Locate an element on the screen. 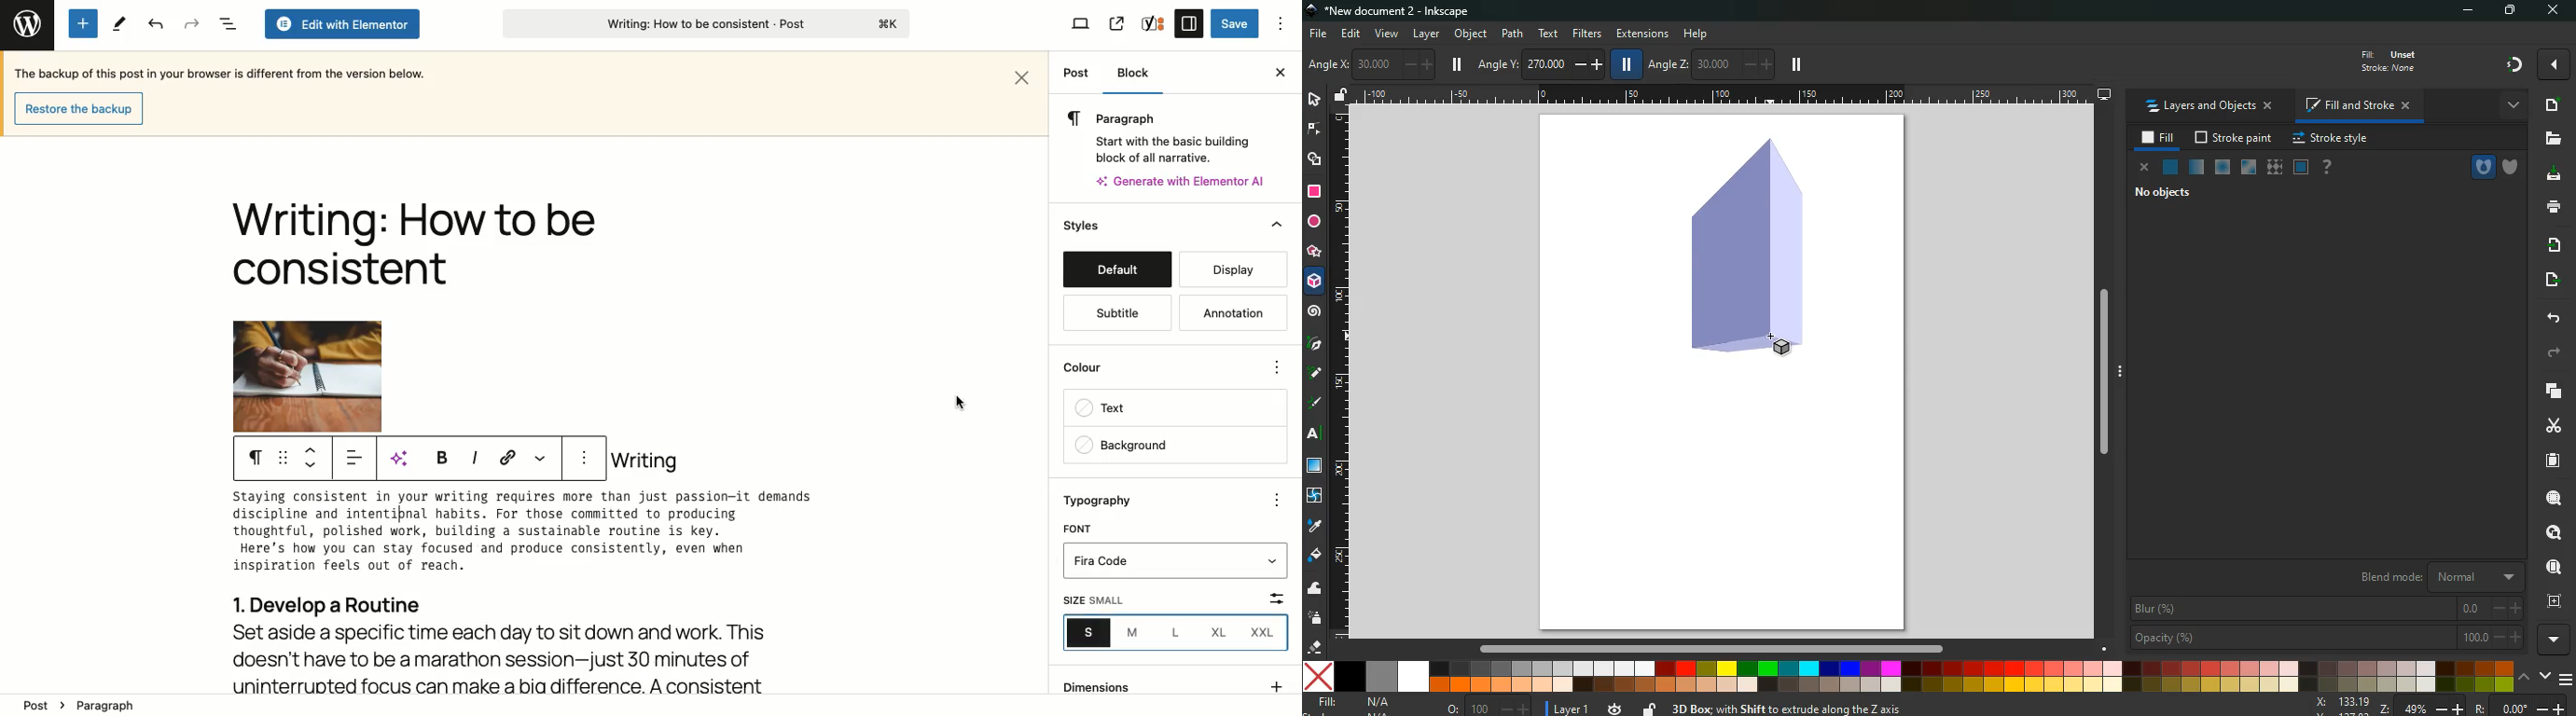 This screenshot has width=2576, height=728. Post is located at coordinates (1076, 74).